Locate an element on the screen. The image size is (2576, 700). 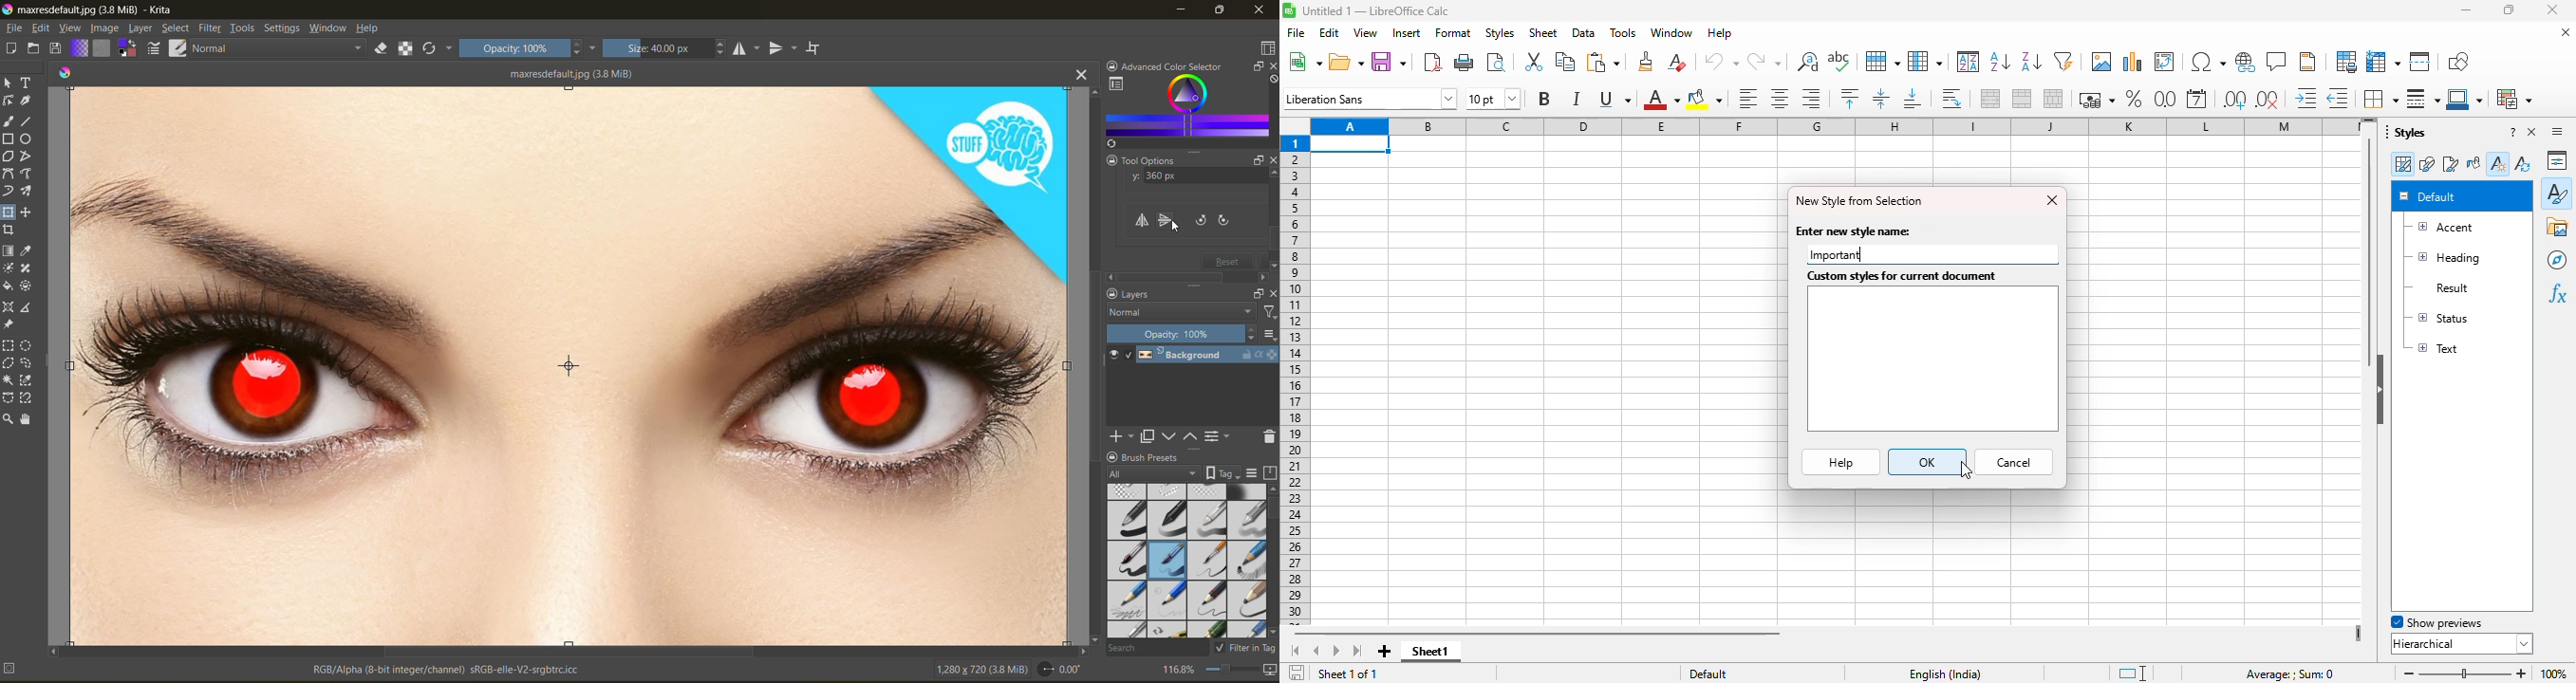
border color is located at coordinates (2466, 99).